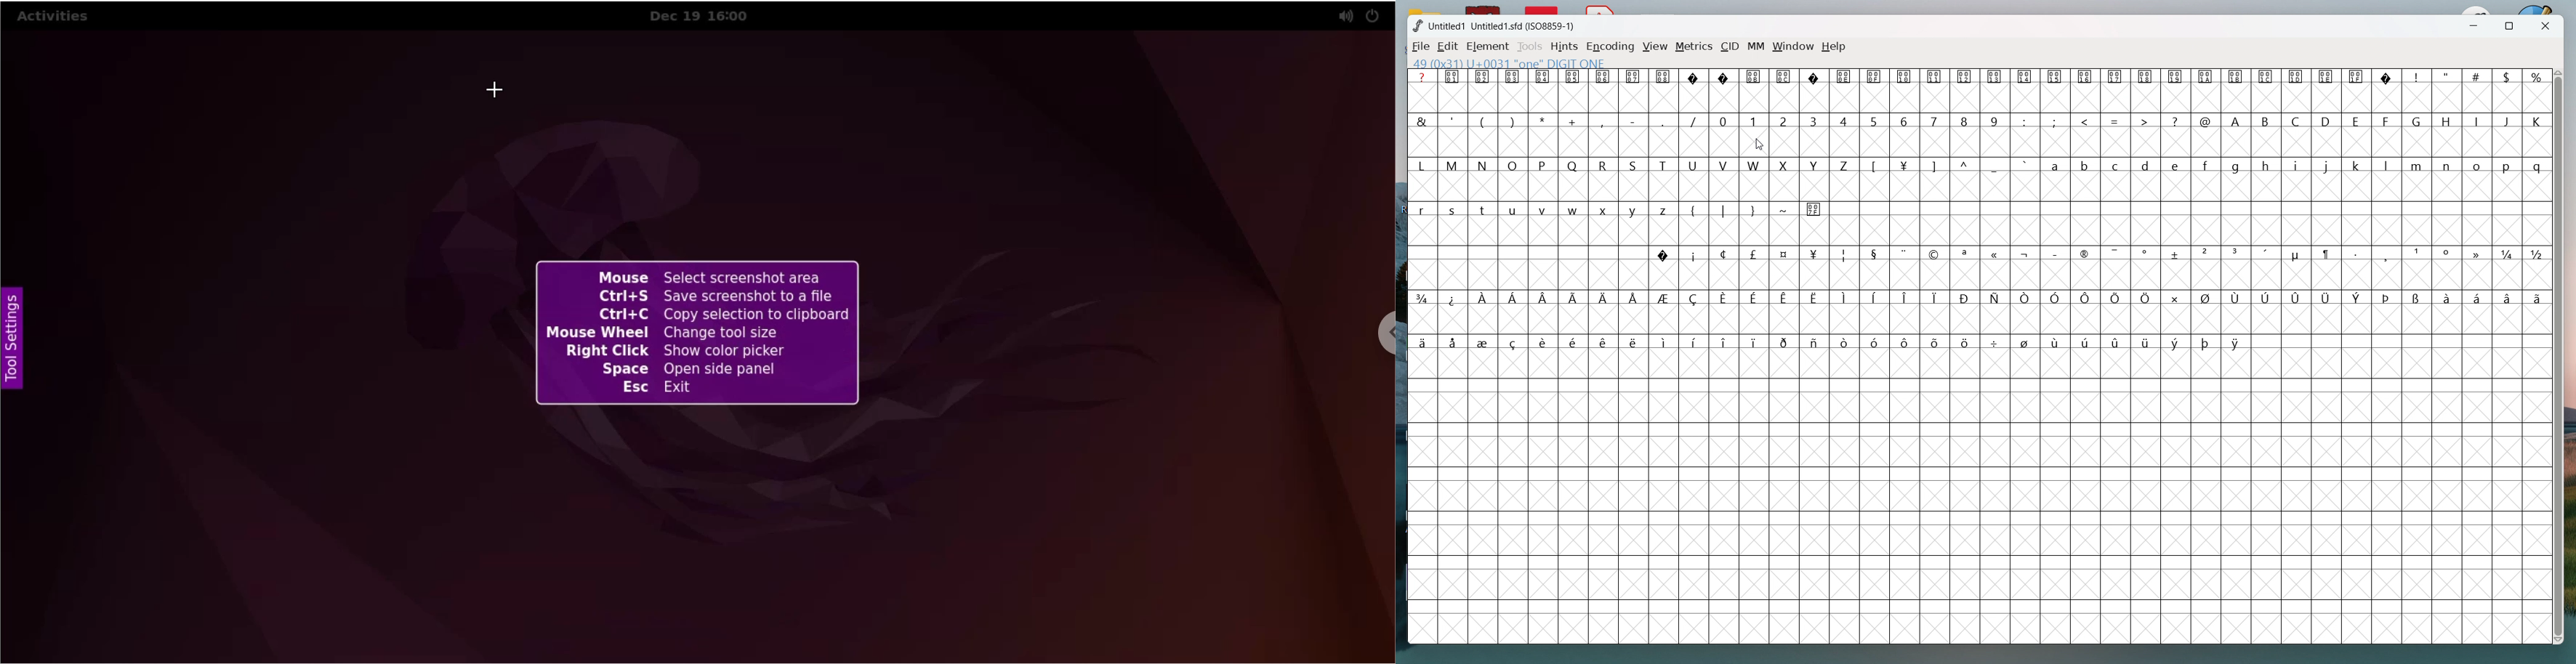 The image size is (2576, 672). What do you see at coordinates (1907, 296) in the screenshot?
I see `symbol` at bounding box center [1907, 296].